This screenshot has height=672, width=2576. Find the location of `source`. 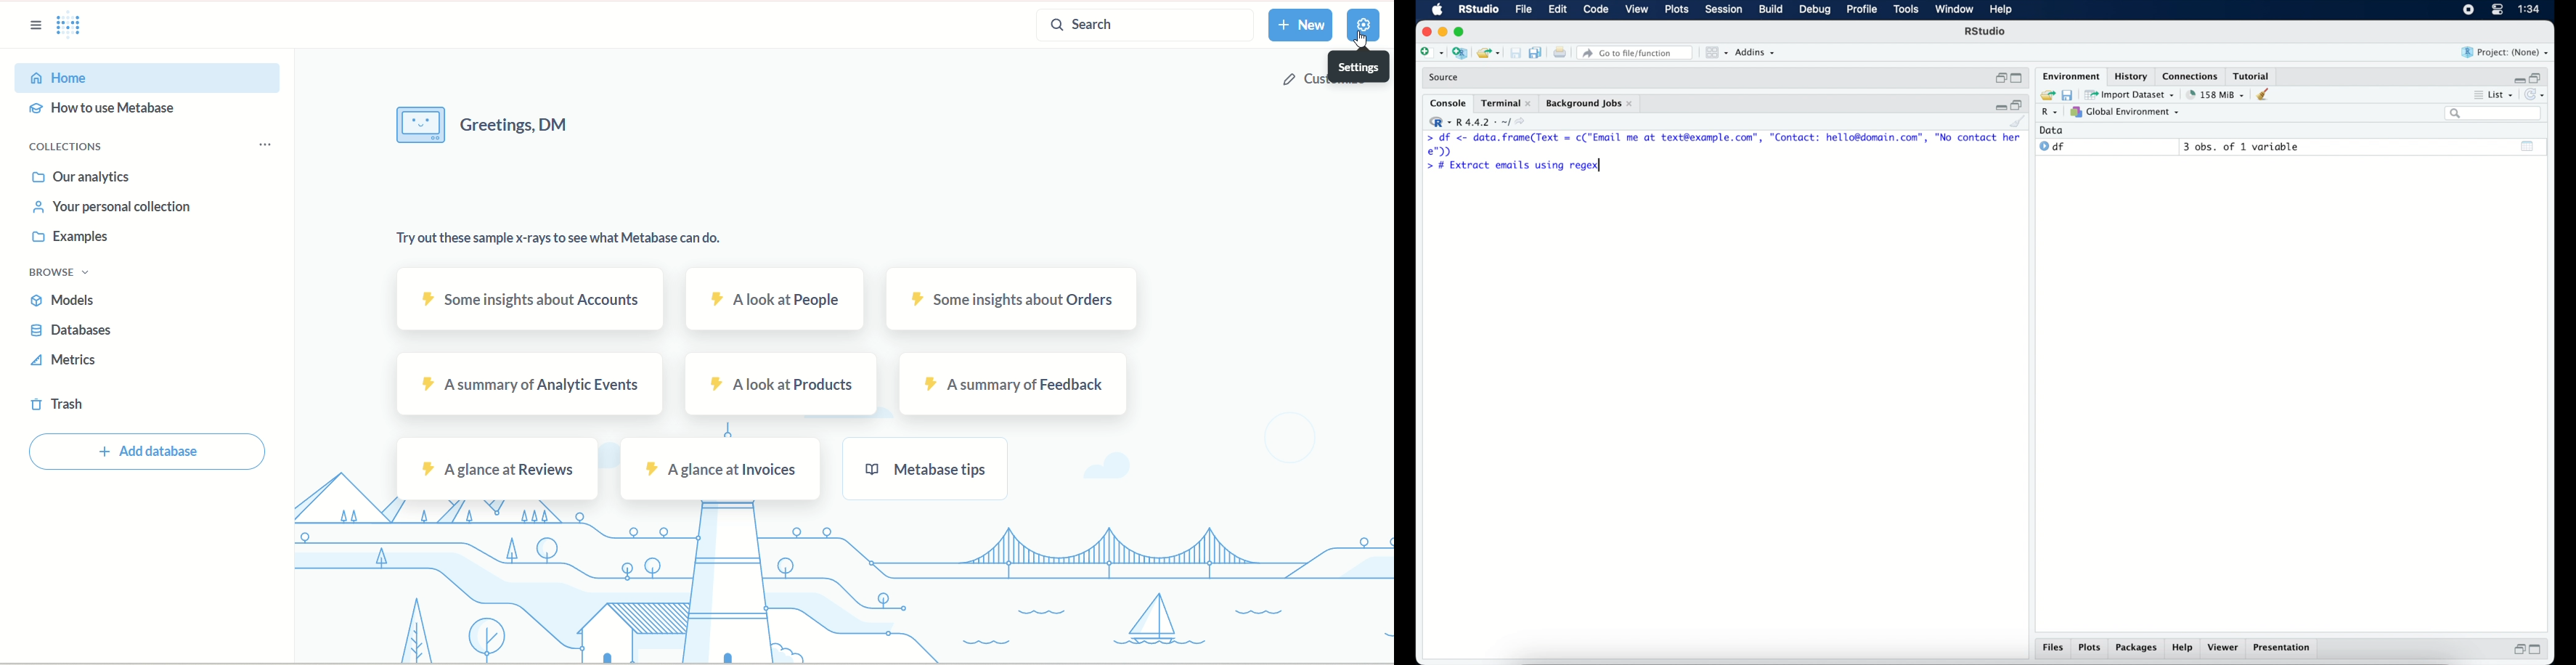

source is located at coordinates (1446, 78).